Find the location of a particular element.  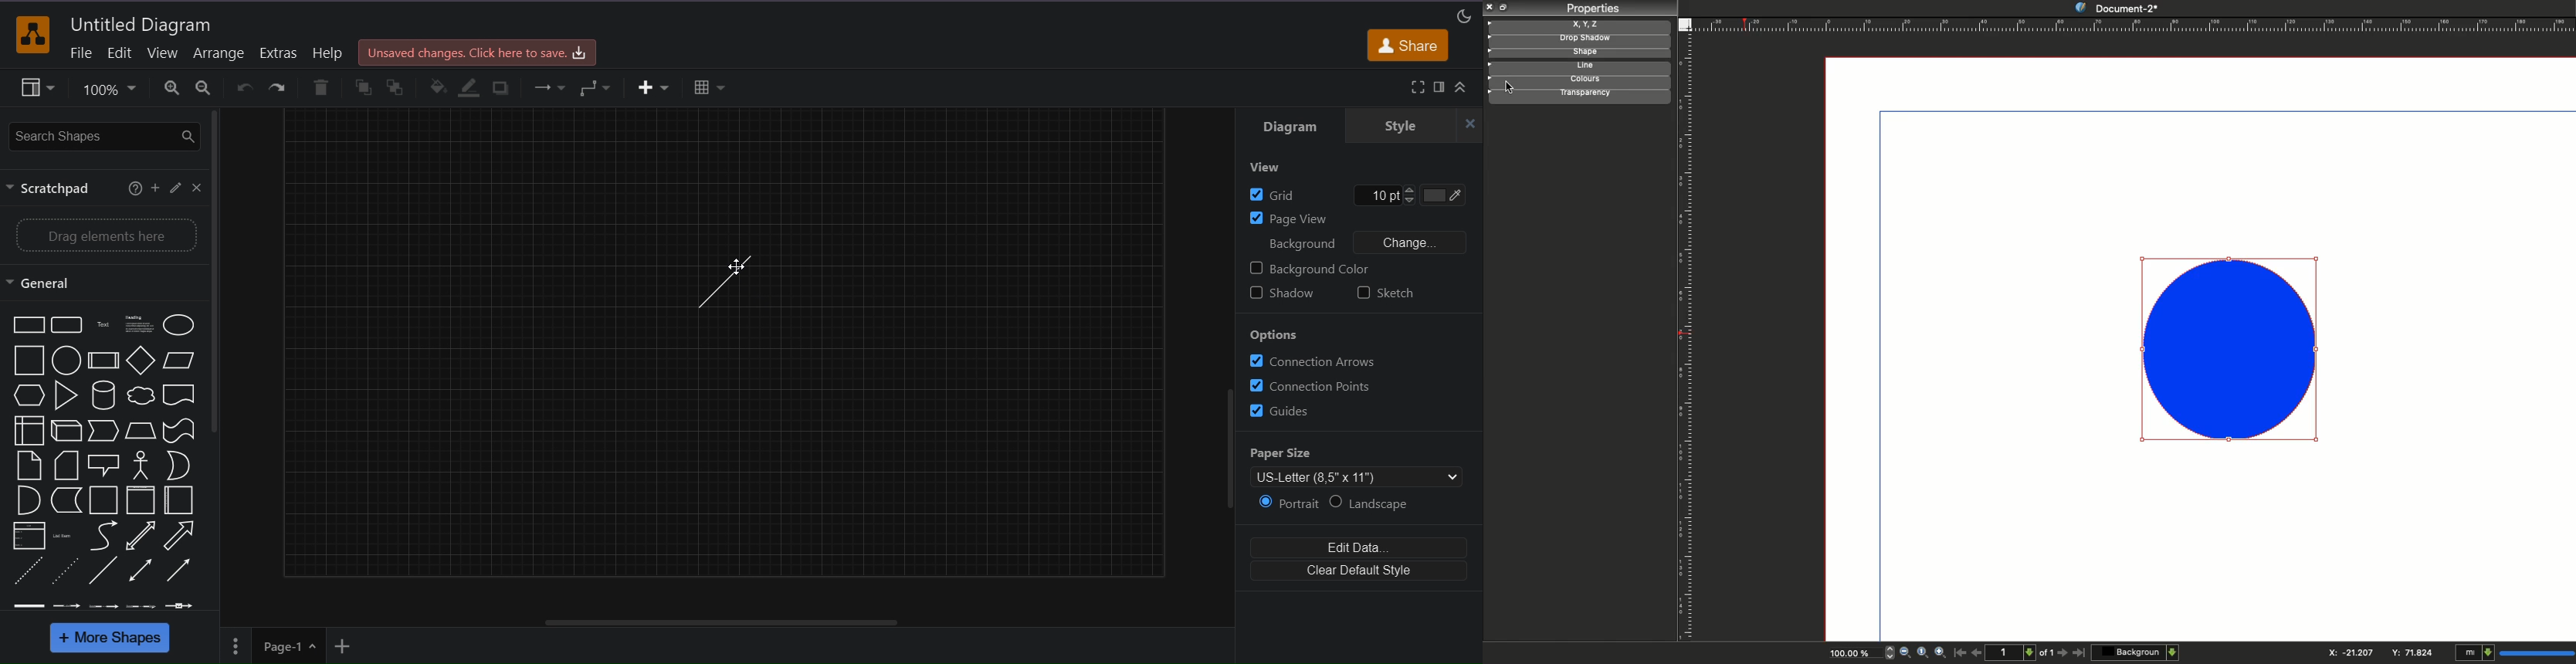

guides is located at coordinates (1290, 412).